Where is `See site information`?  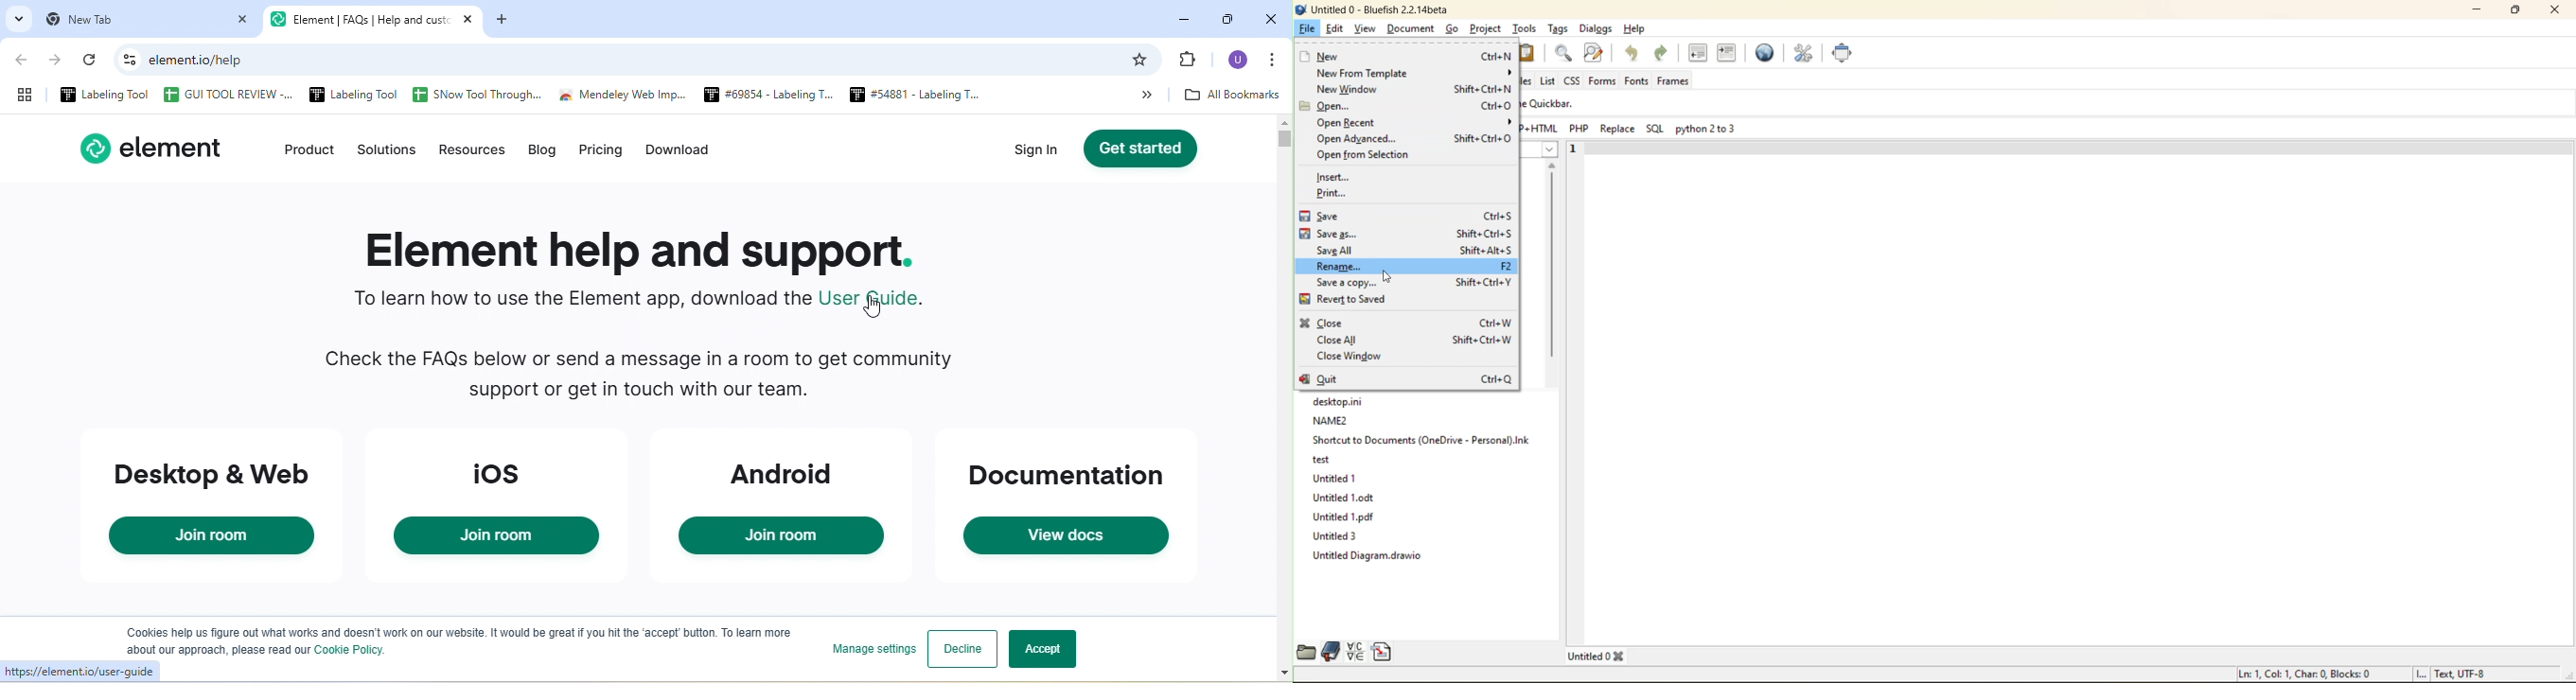
See site information is located at coordinates (129, 62).